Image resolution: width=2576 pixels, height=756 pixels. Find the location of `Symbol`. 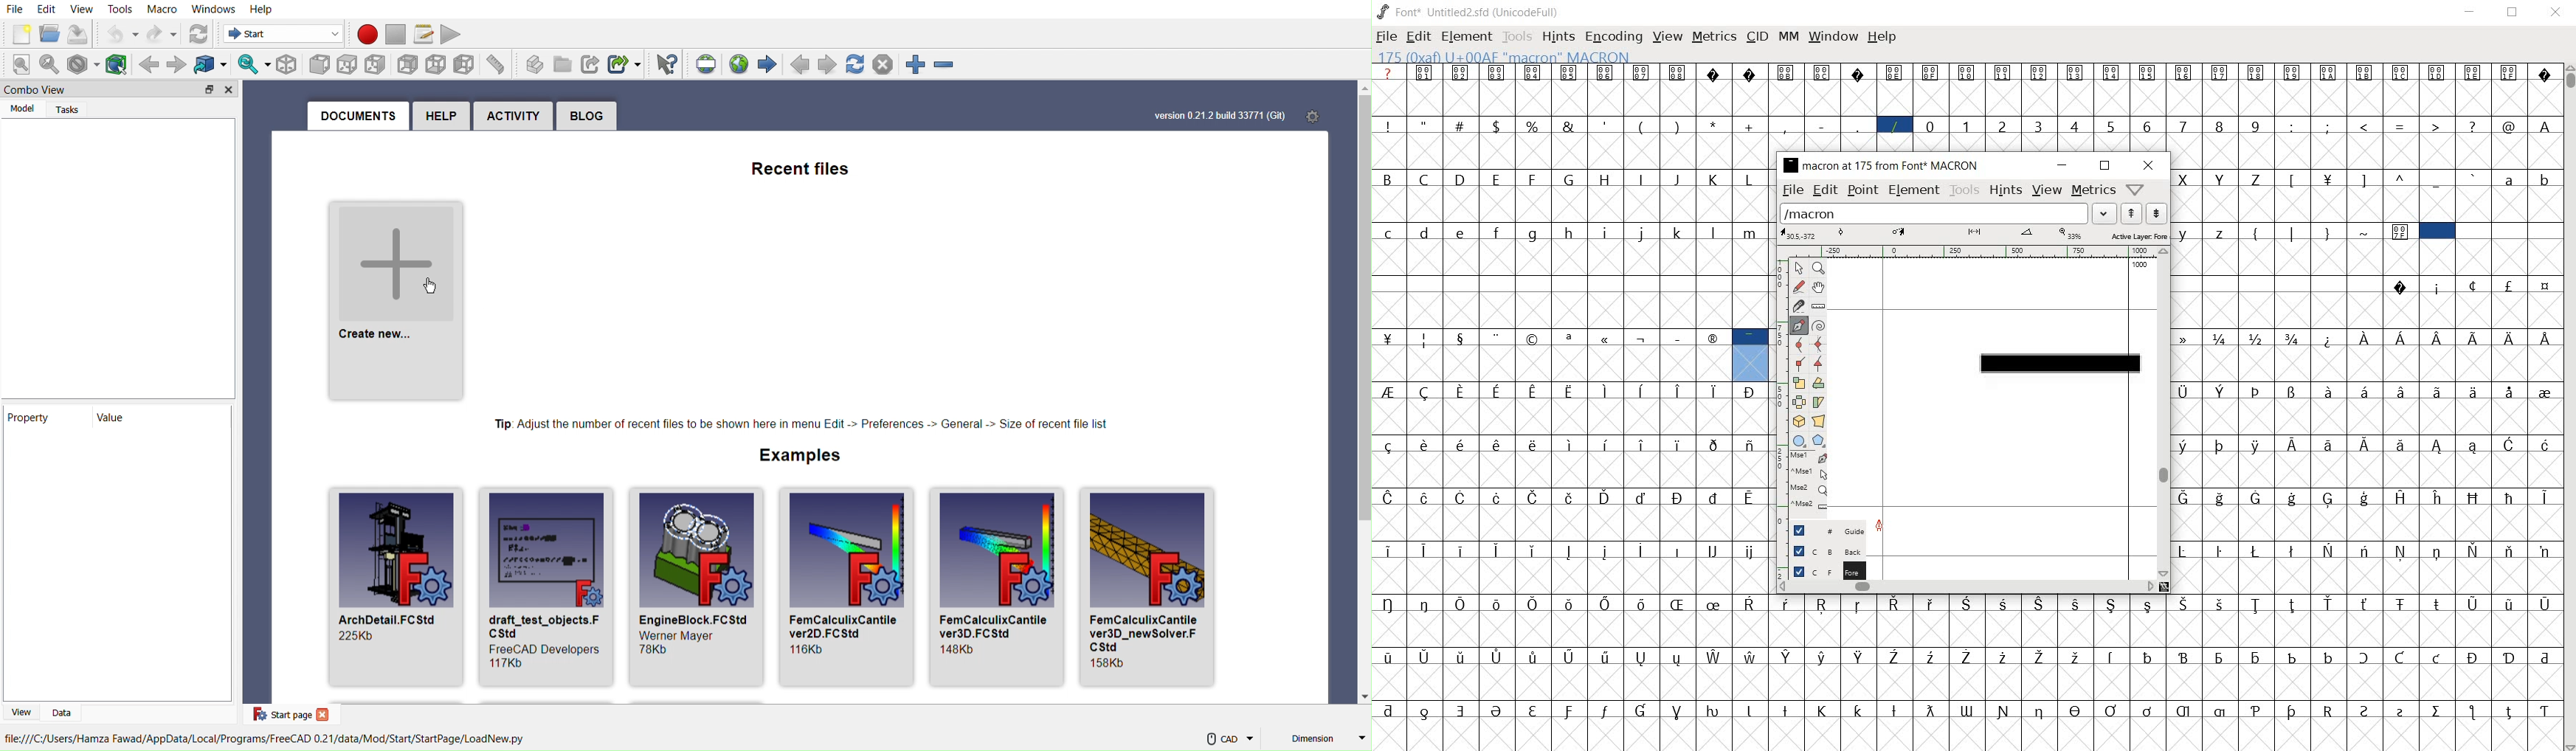

Symbol is located at coordinates (2437, 444).